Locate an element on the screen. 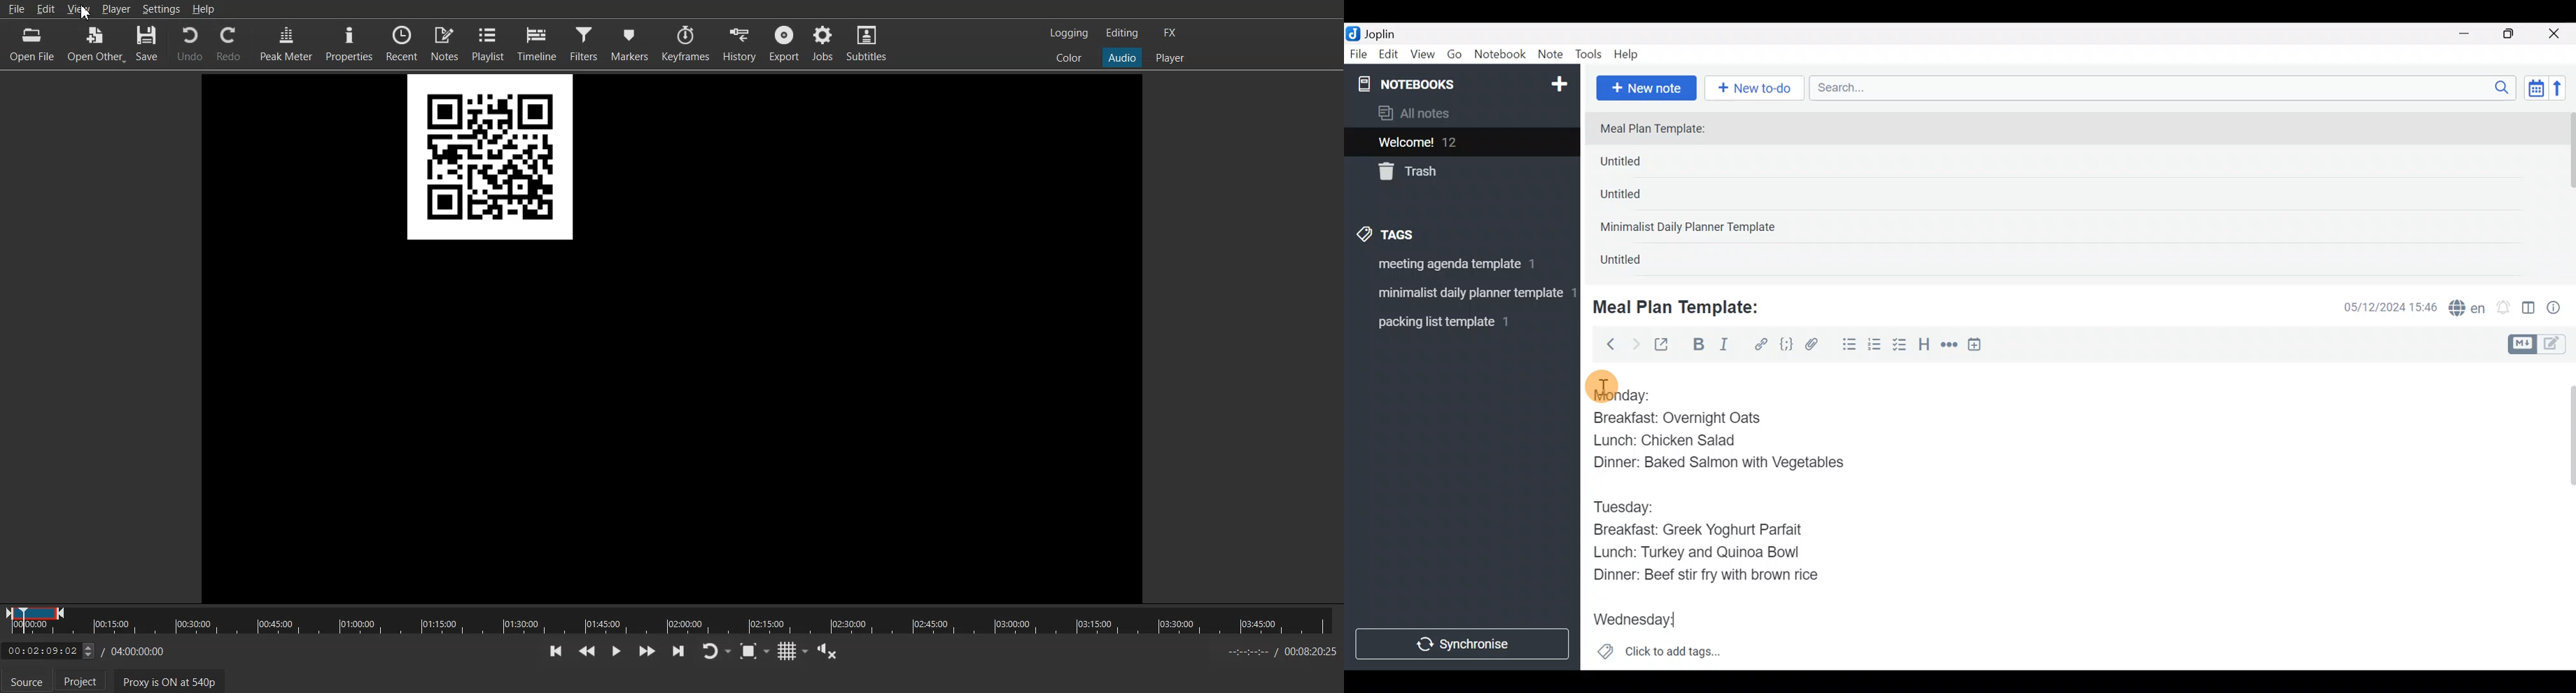 Image resolution: width=2576 pixels, height=700 pixels. Maximize is located at coordinates (2516, 34).